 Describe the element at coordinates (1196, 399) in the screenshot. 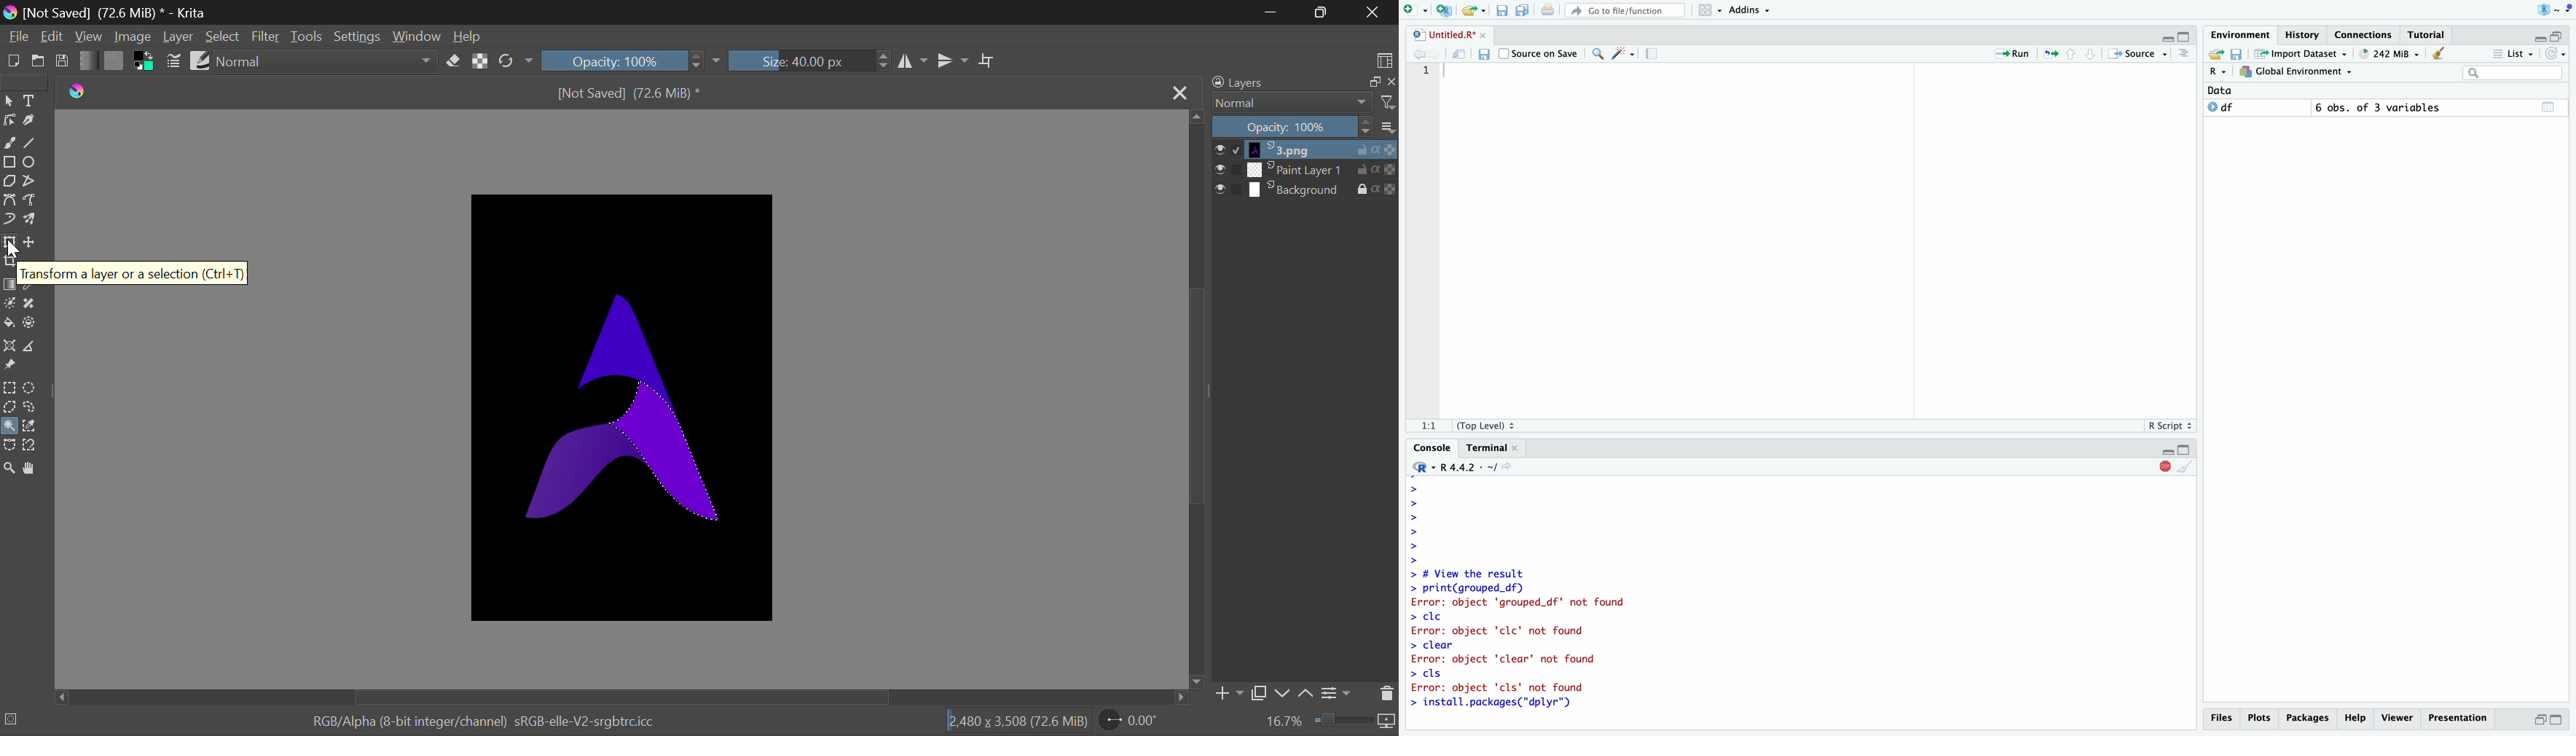

I see `Scroll Bar` at that location.